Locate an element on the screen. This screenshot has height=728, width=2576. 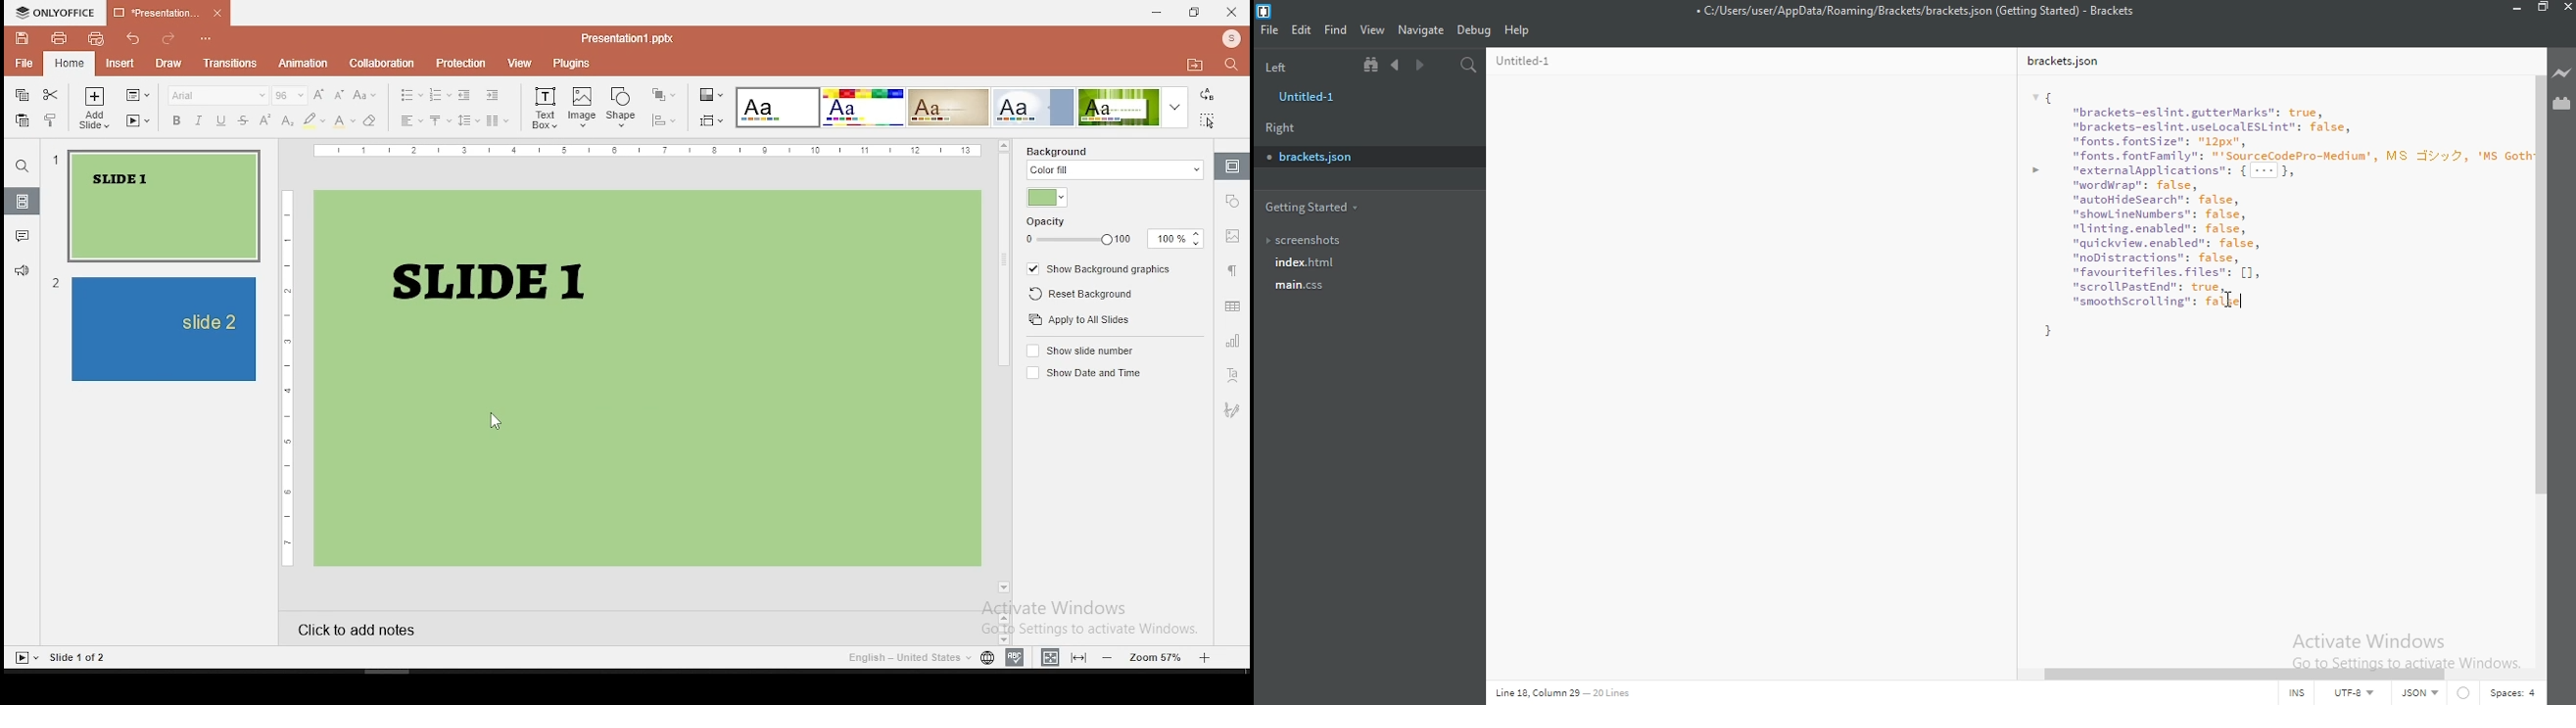
table settings is located at coordinates (1230, 306).